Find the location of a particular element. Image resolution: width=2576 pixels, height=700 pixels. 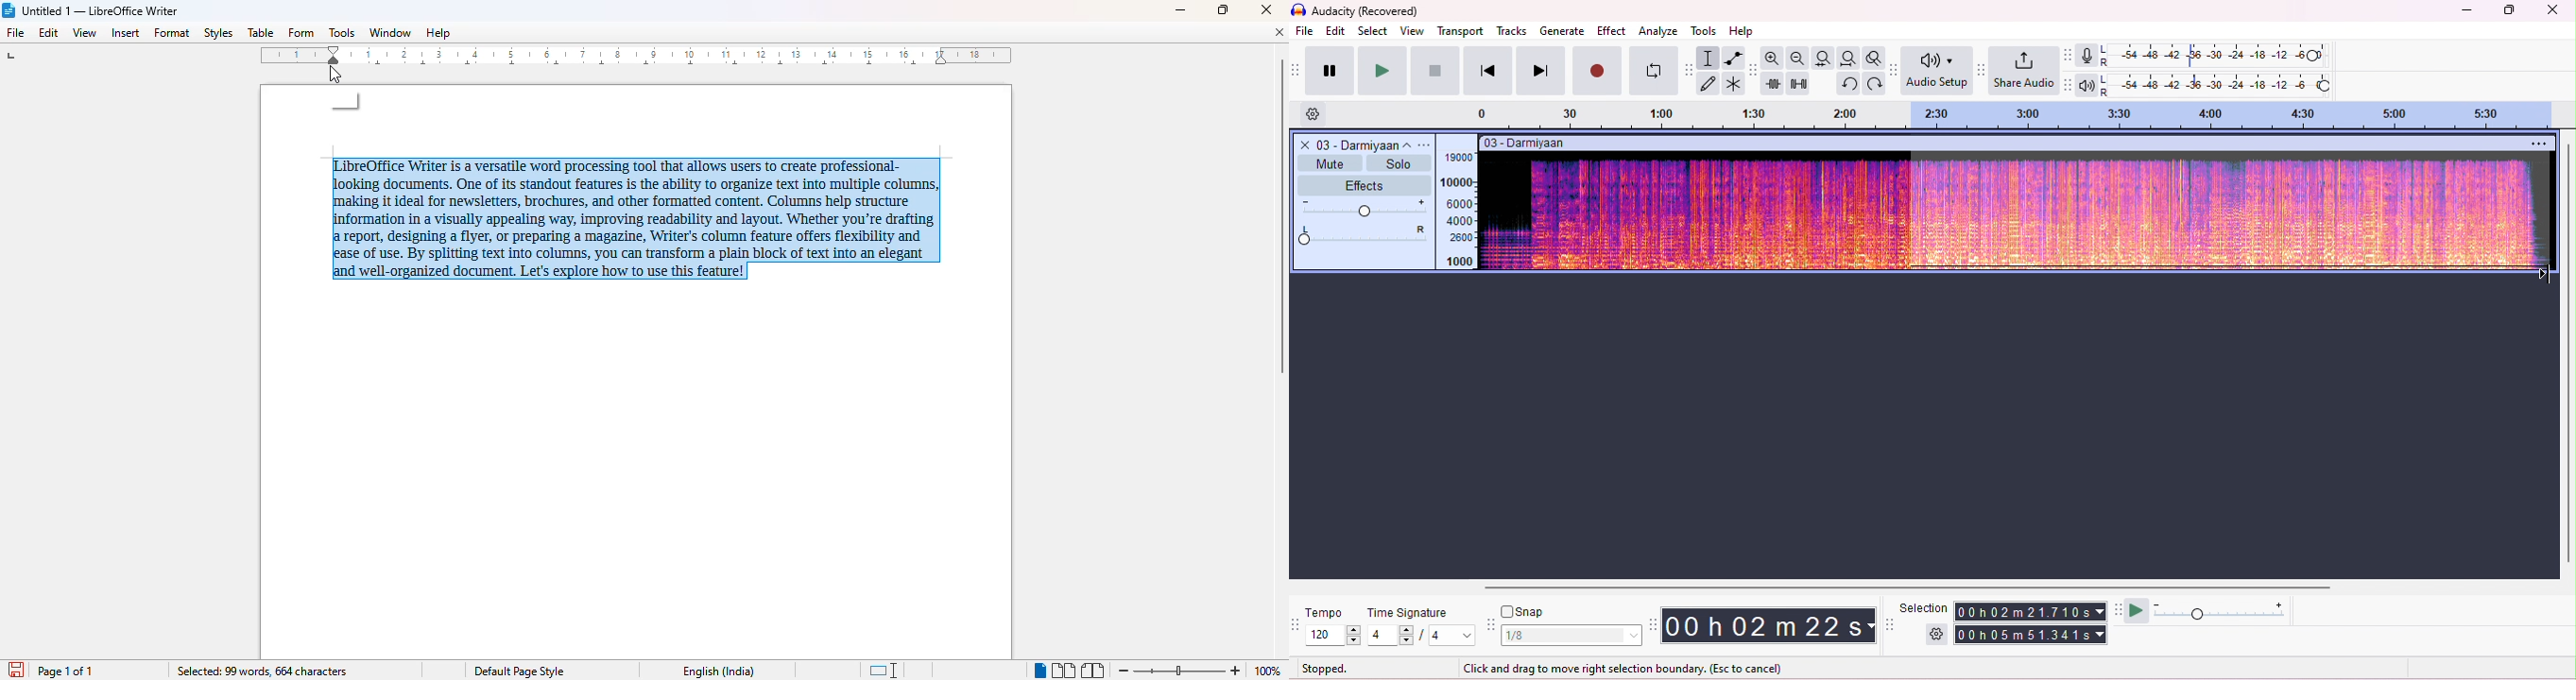

zoom in is located at coordinates (1237, 671).